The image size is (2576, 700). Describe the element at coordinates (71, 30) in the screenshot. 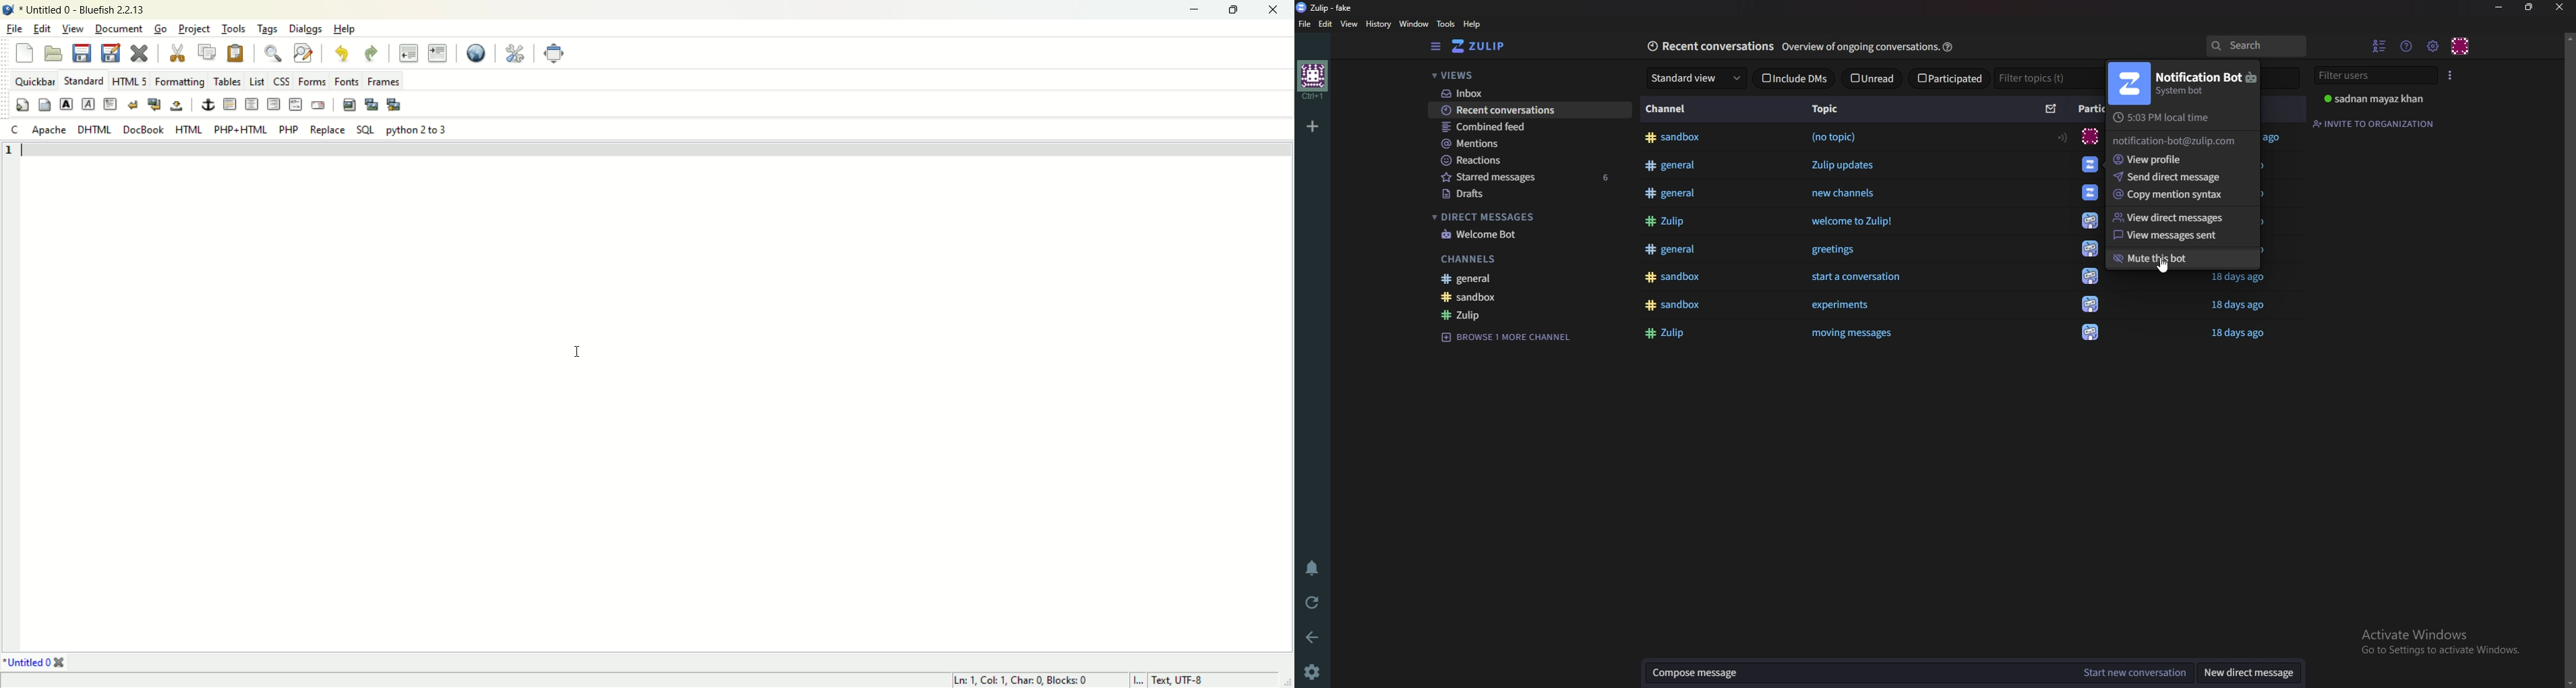

I see `view` at that location.